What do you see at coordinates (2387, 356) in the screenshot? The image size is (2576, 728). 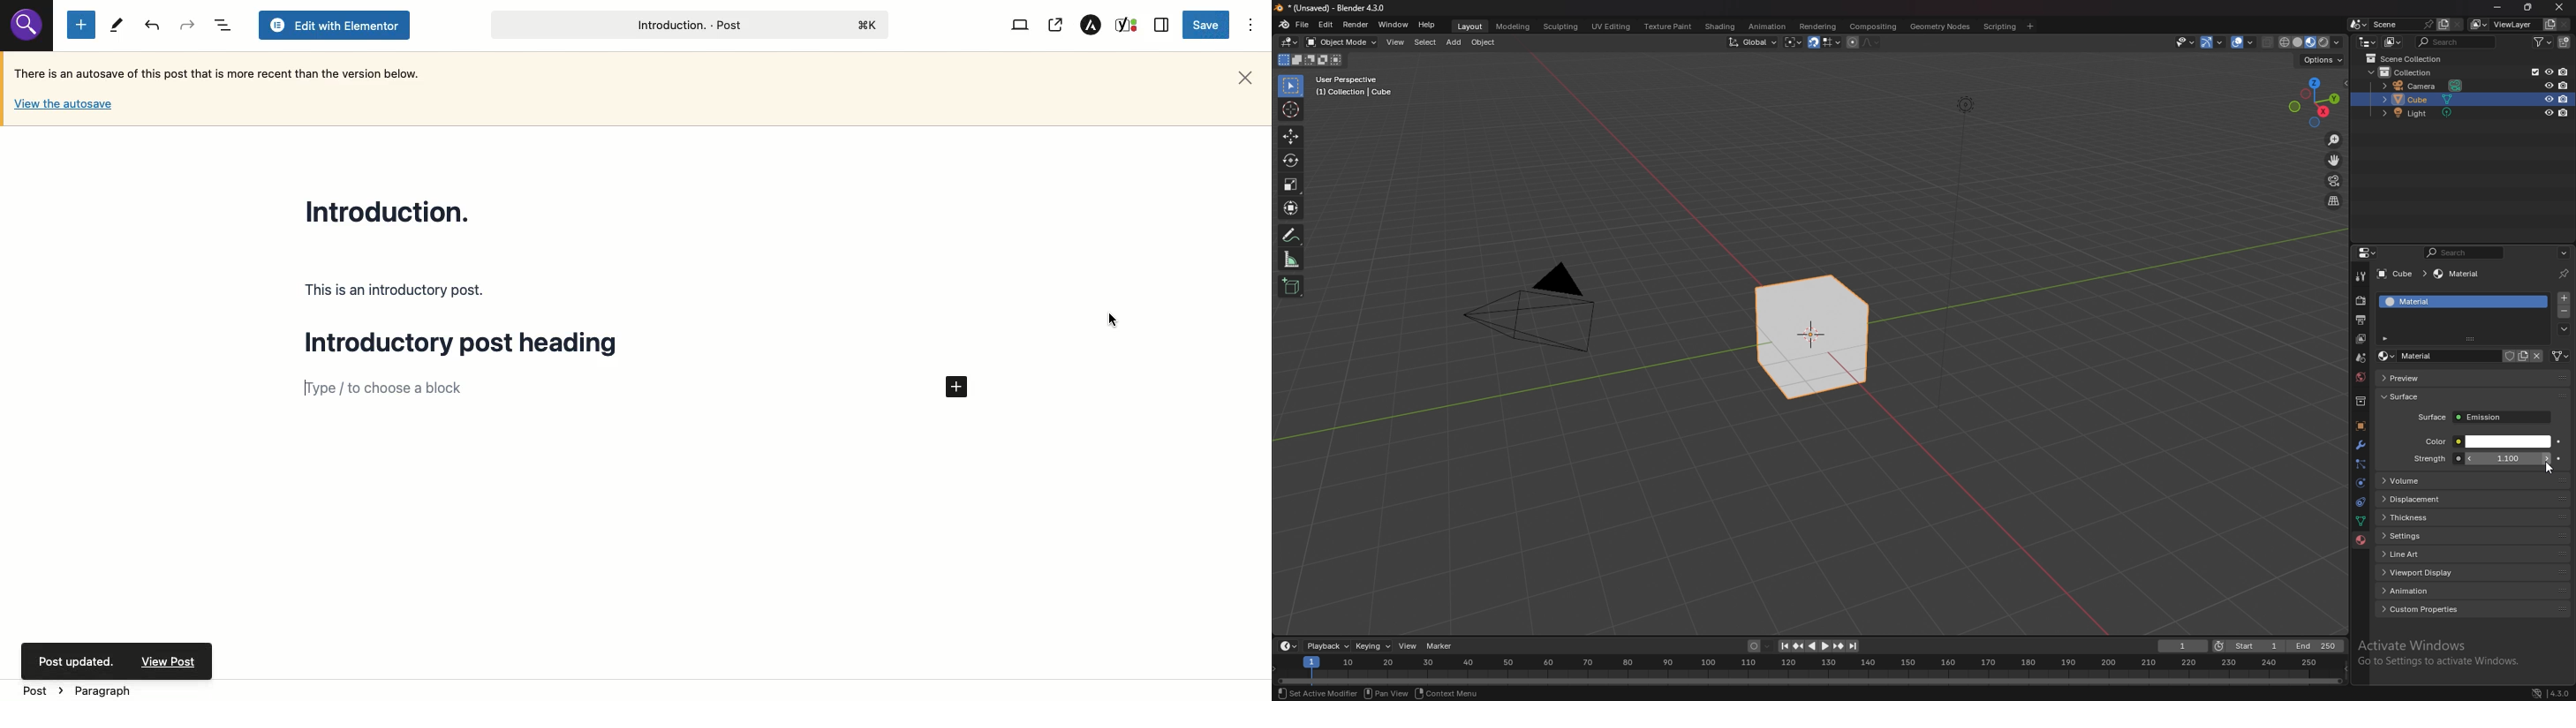 I see `browse material` at bounding box center [2387, 356].